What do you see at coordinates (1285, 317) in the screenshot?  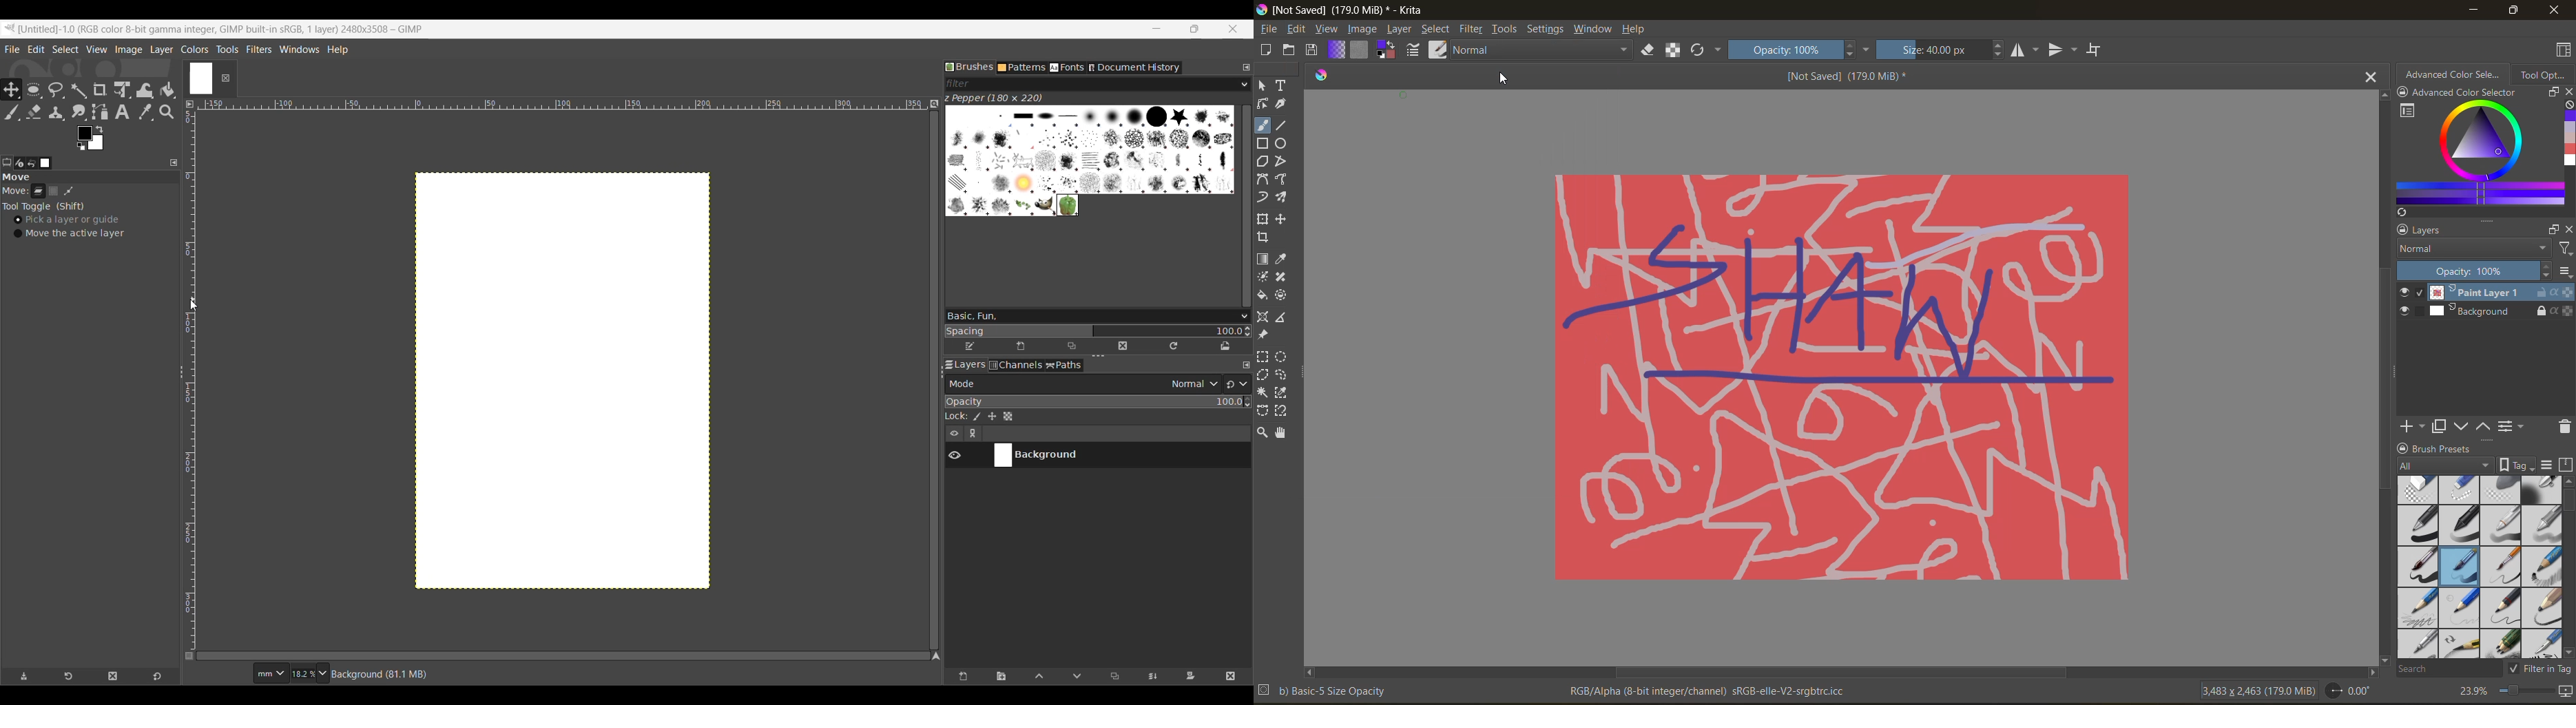 I see `measure the distance tool` at bounding box center [1285, 317].